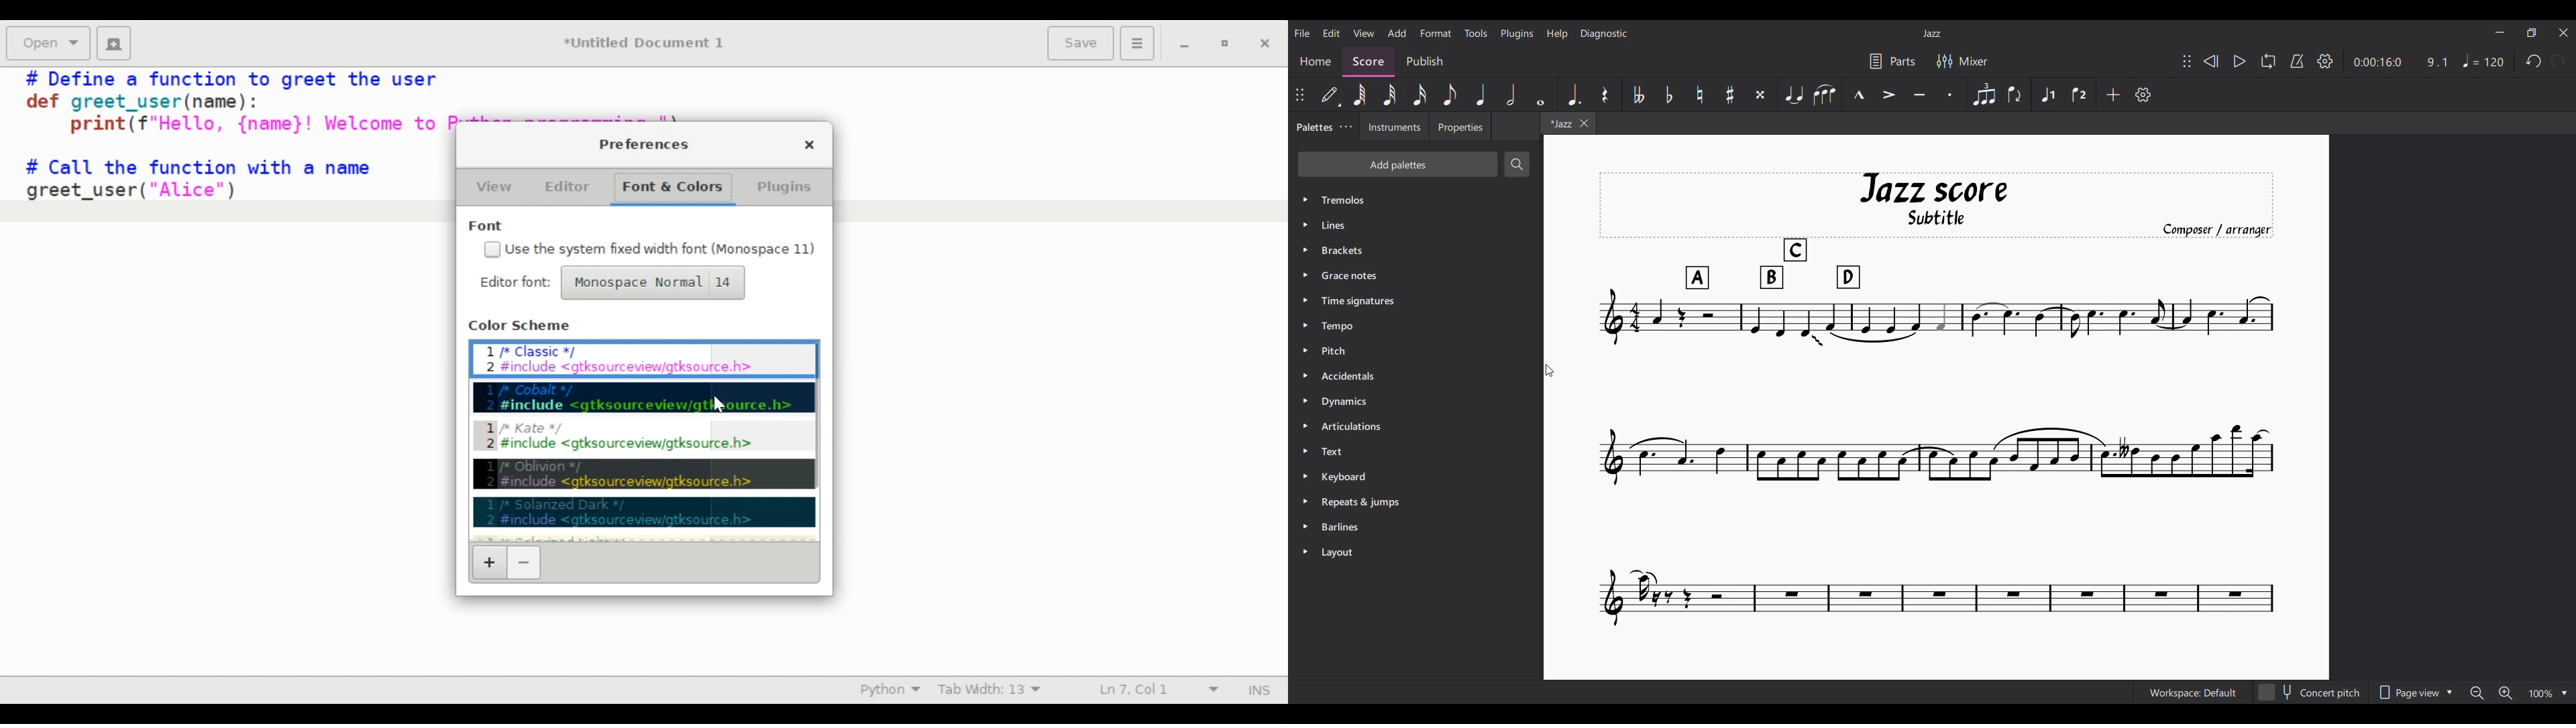  I want to click on 16th note, so click(1419, 95).